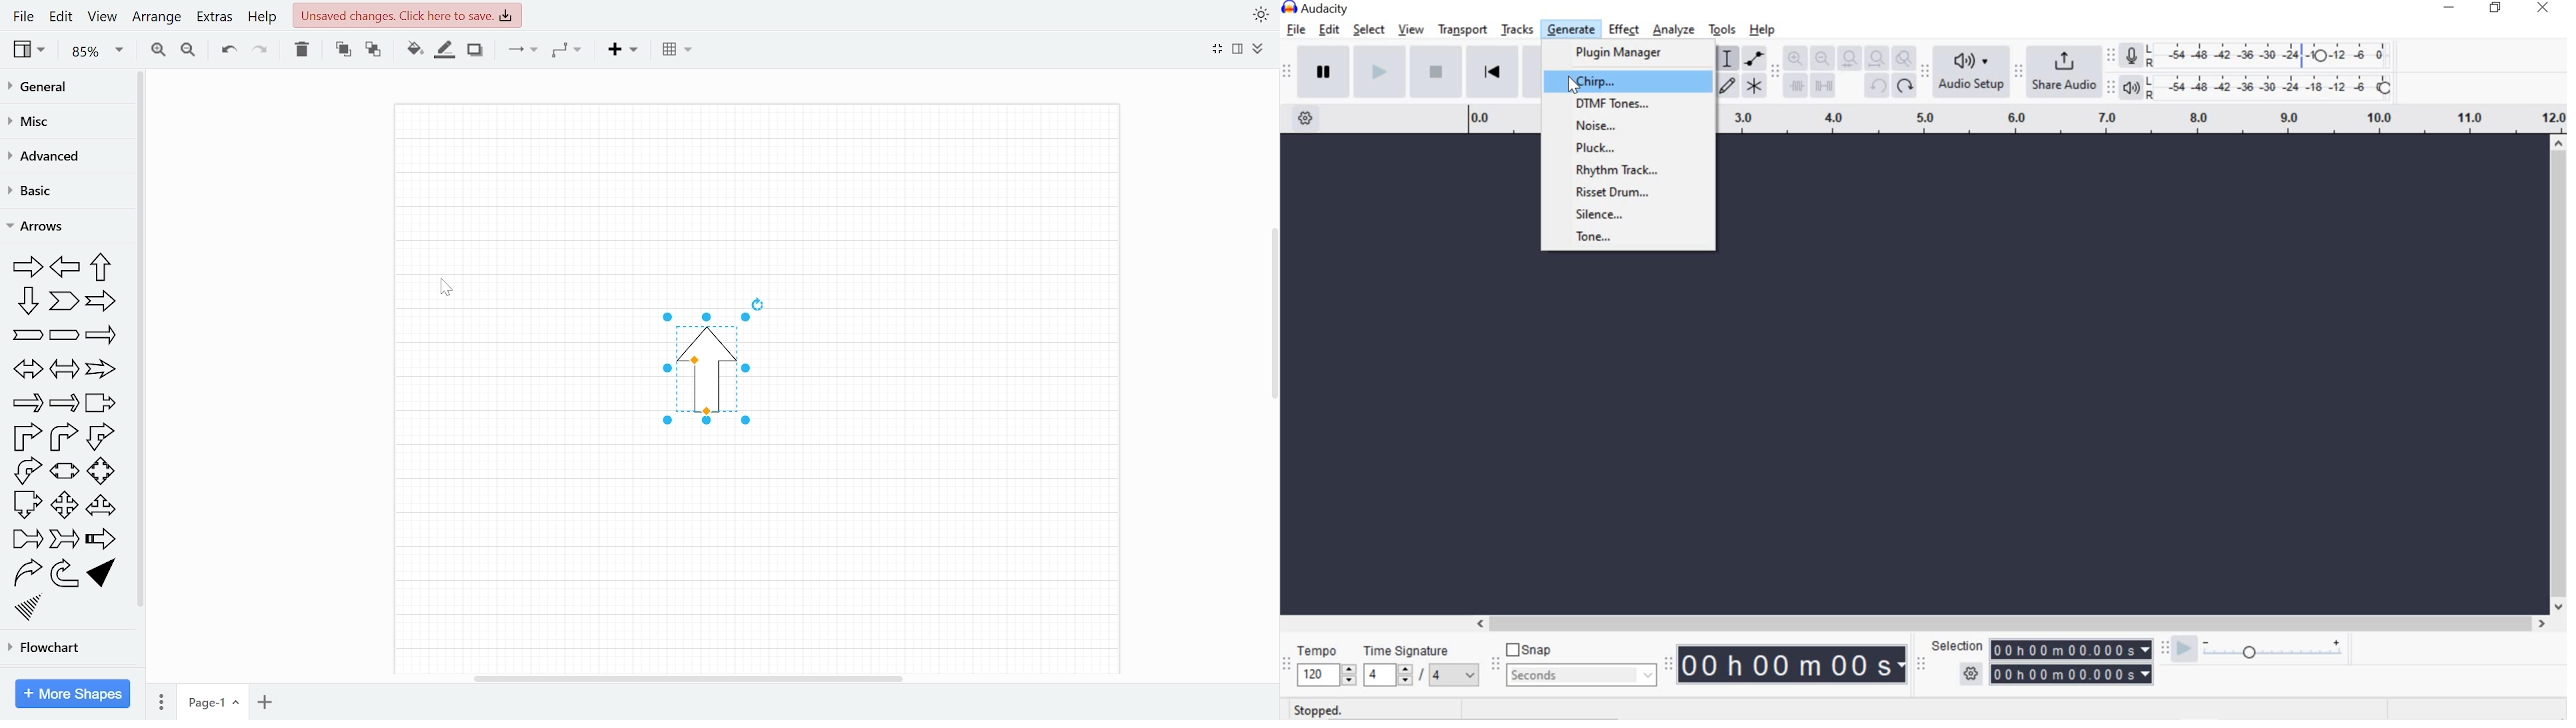 The height and width of the screenshot is (728, 2576). I want to click on Arrange, so click(156, 17).